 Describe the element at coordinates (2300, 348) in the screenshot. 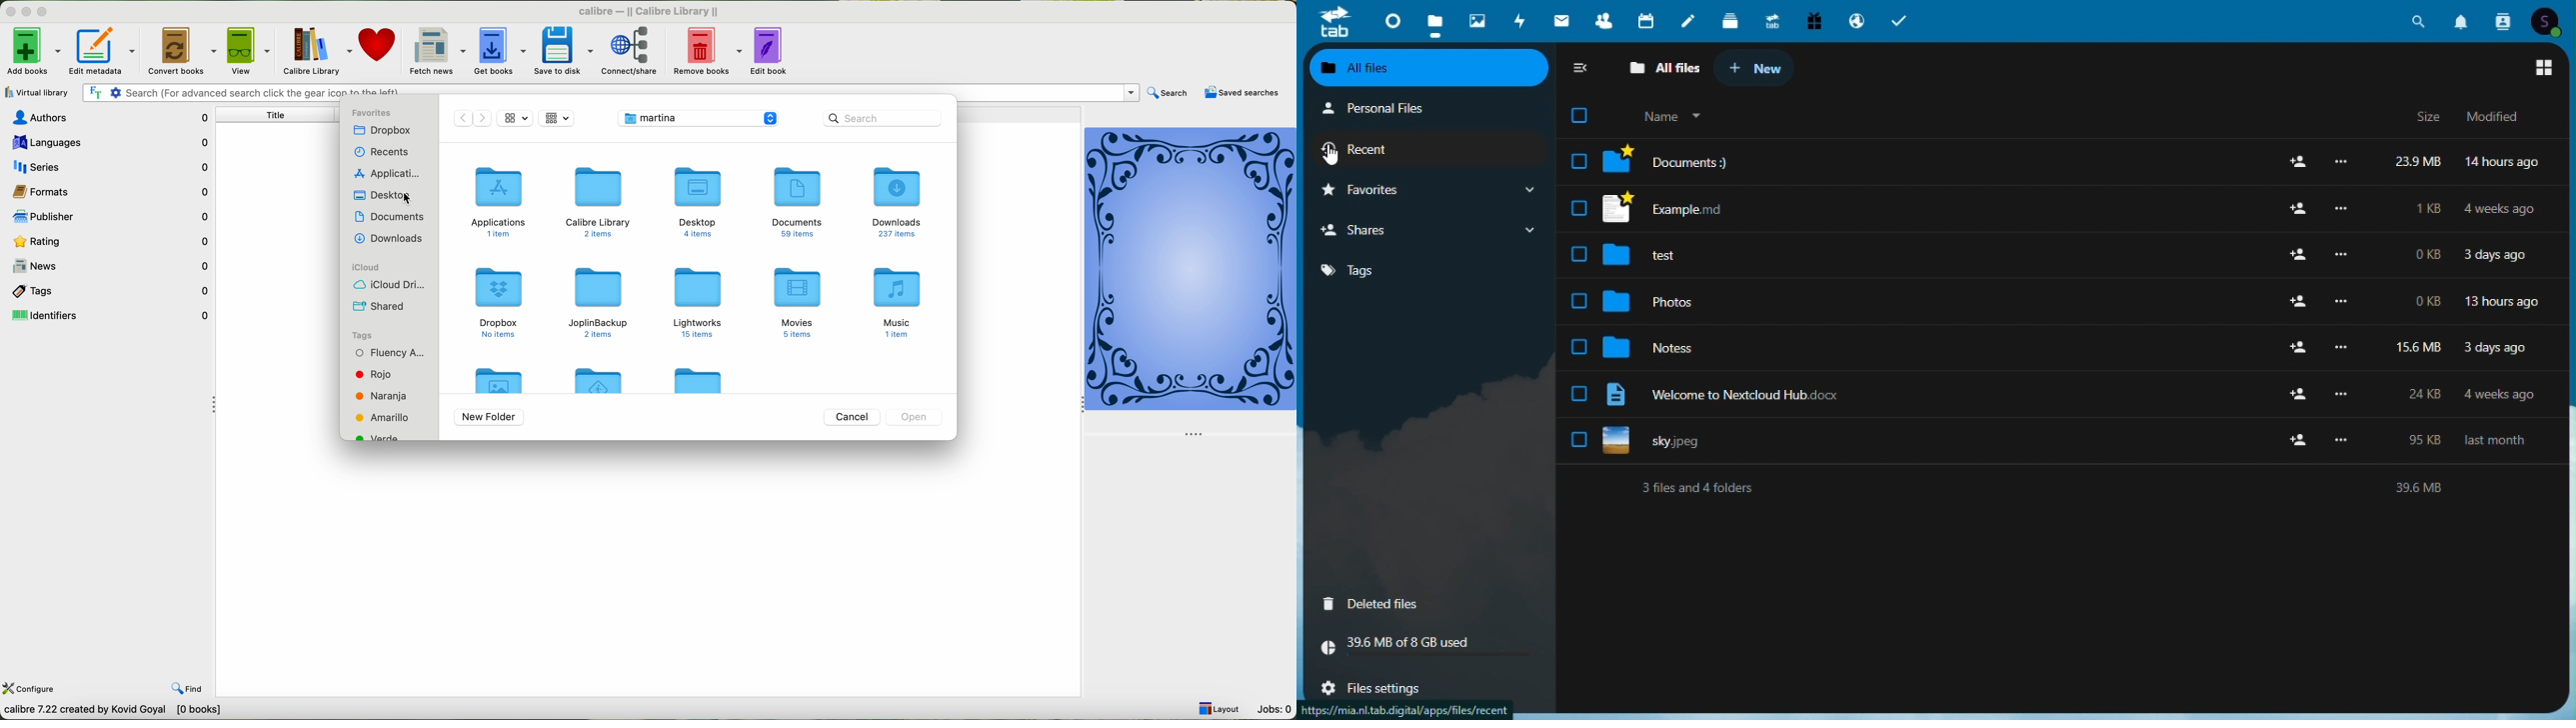

I see `add user` at that location.